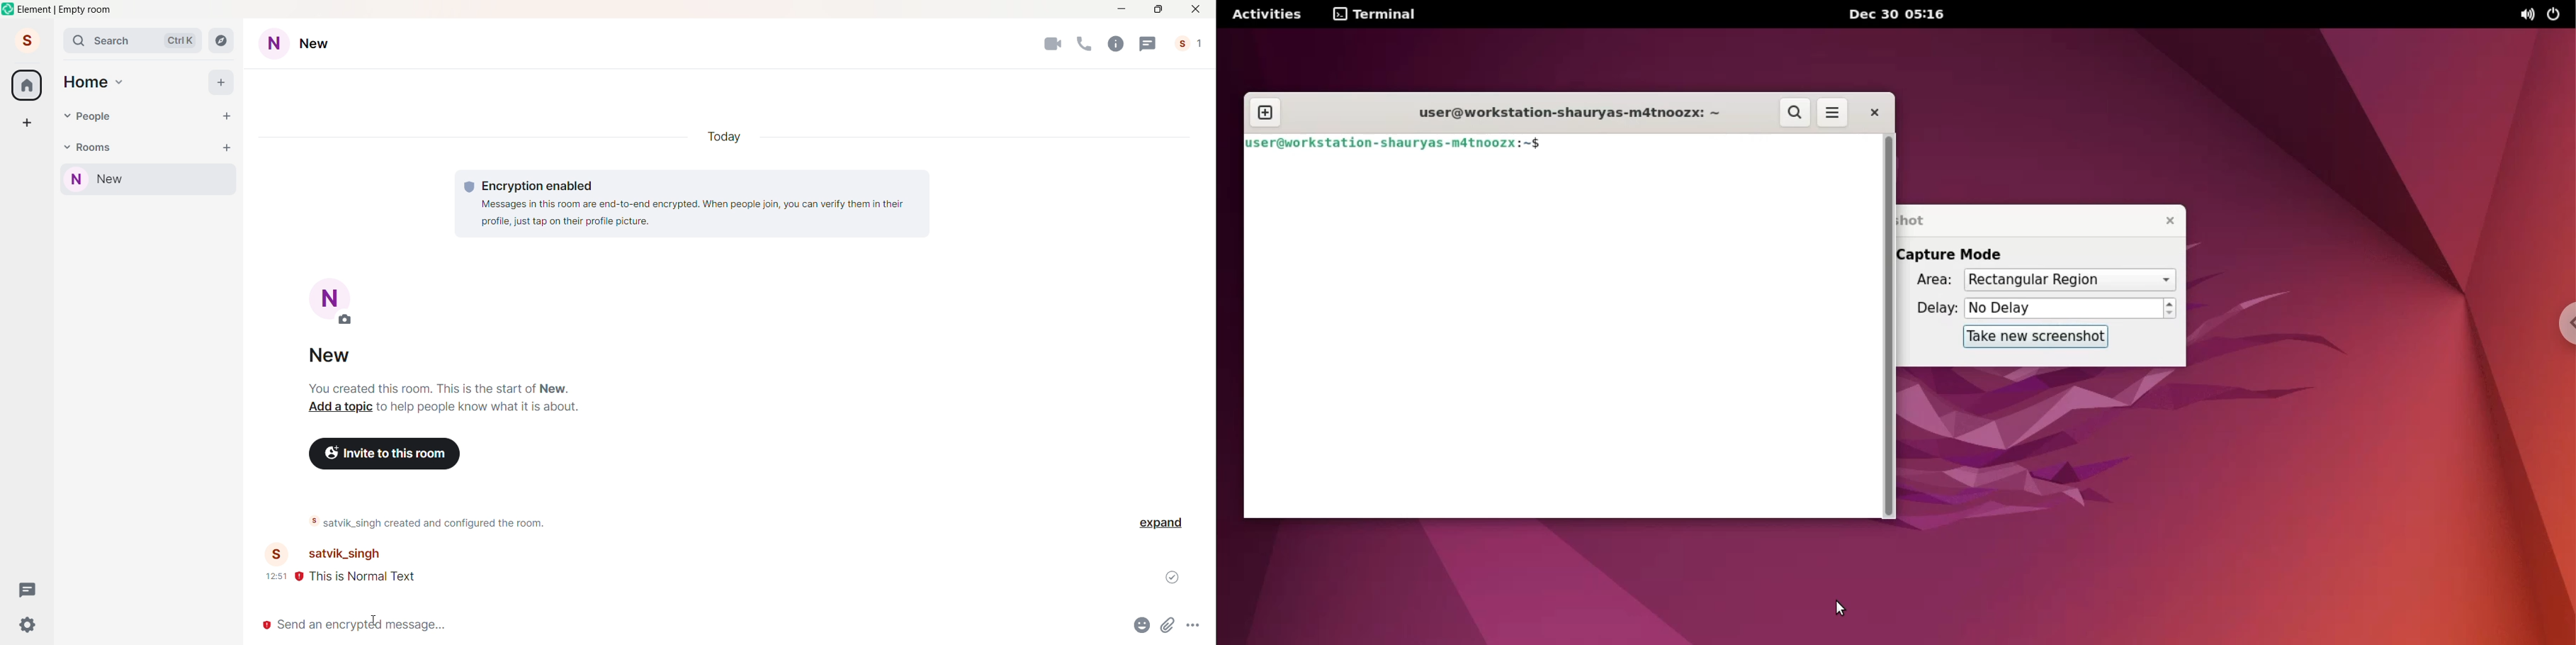  Describe the element at coordinates (308, 44) in the screenshot. I see `Room Settings` at that location.